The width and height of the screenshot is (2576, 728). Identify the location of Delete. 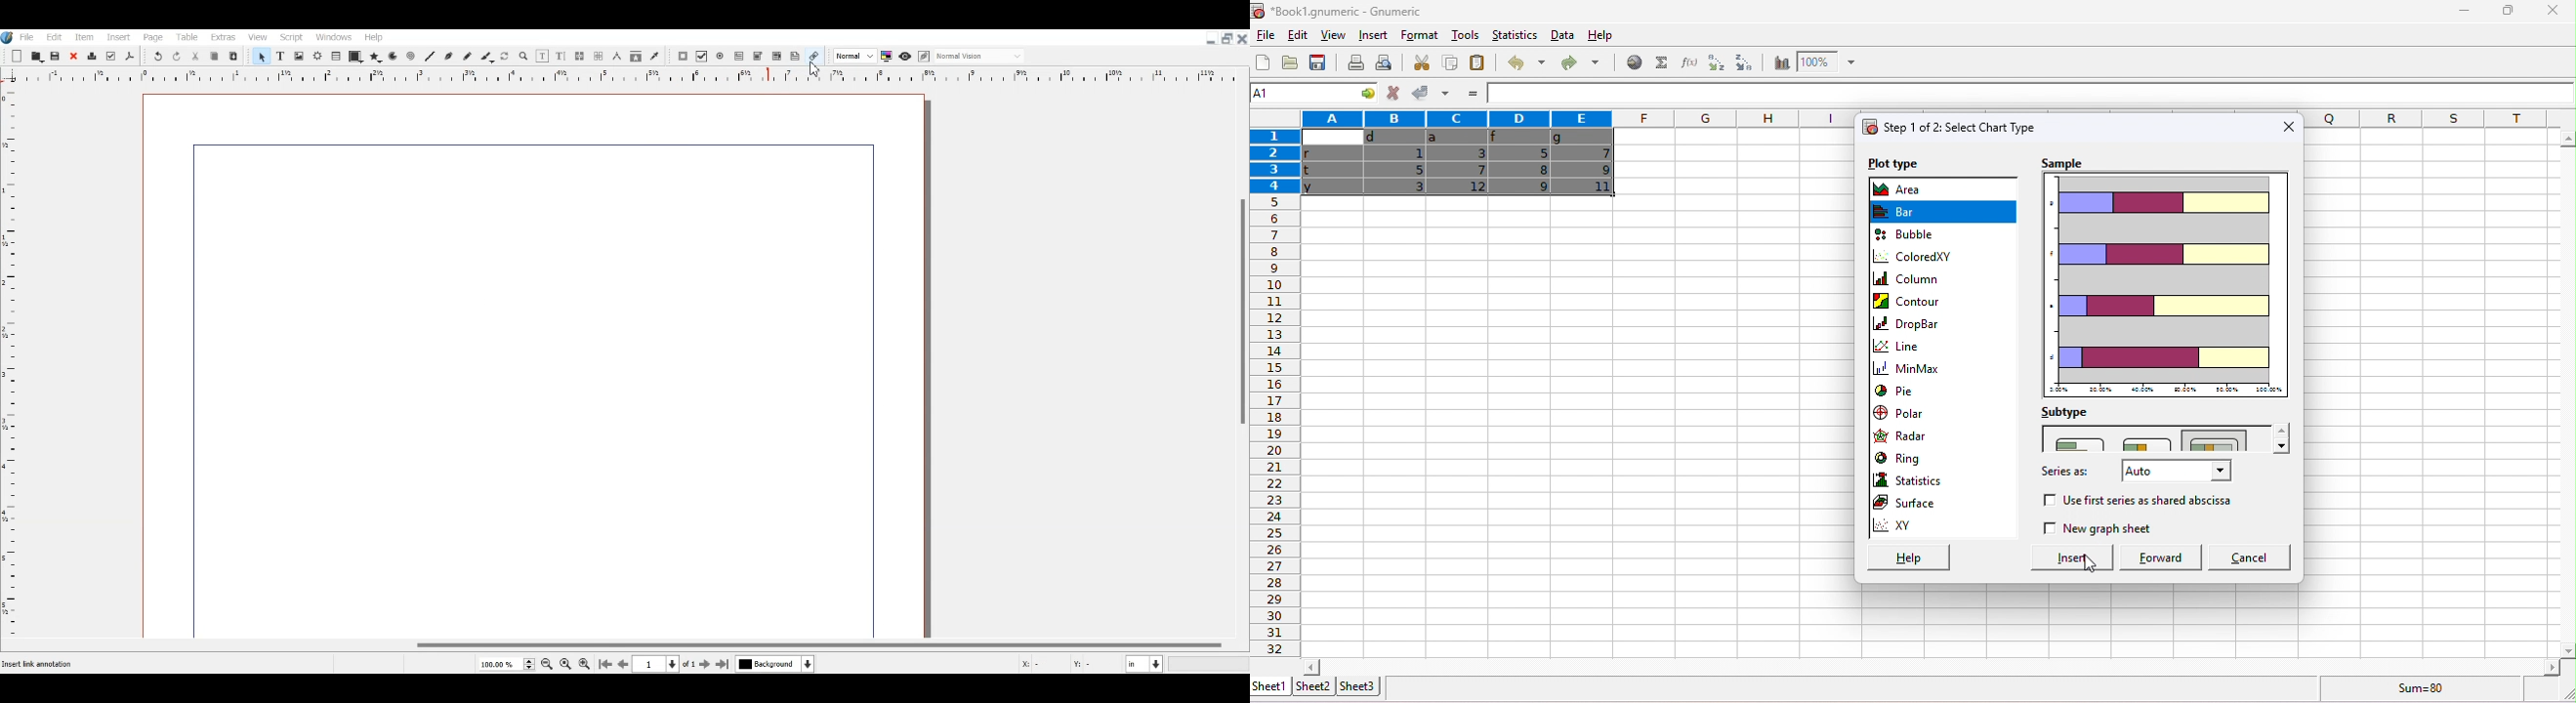
(91, 57).